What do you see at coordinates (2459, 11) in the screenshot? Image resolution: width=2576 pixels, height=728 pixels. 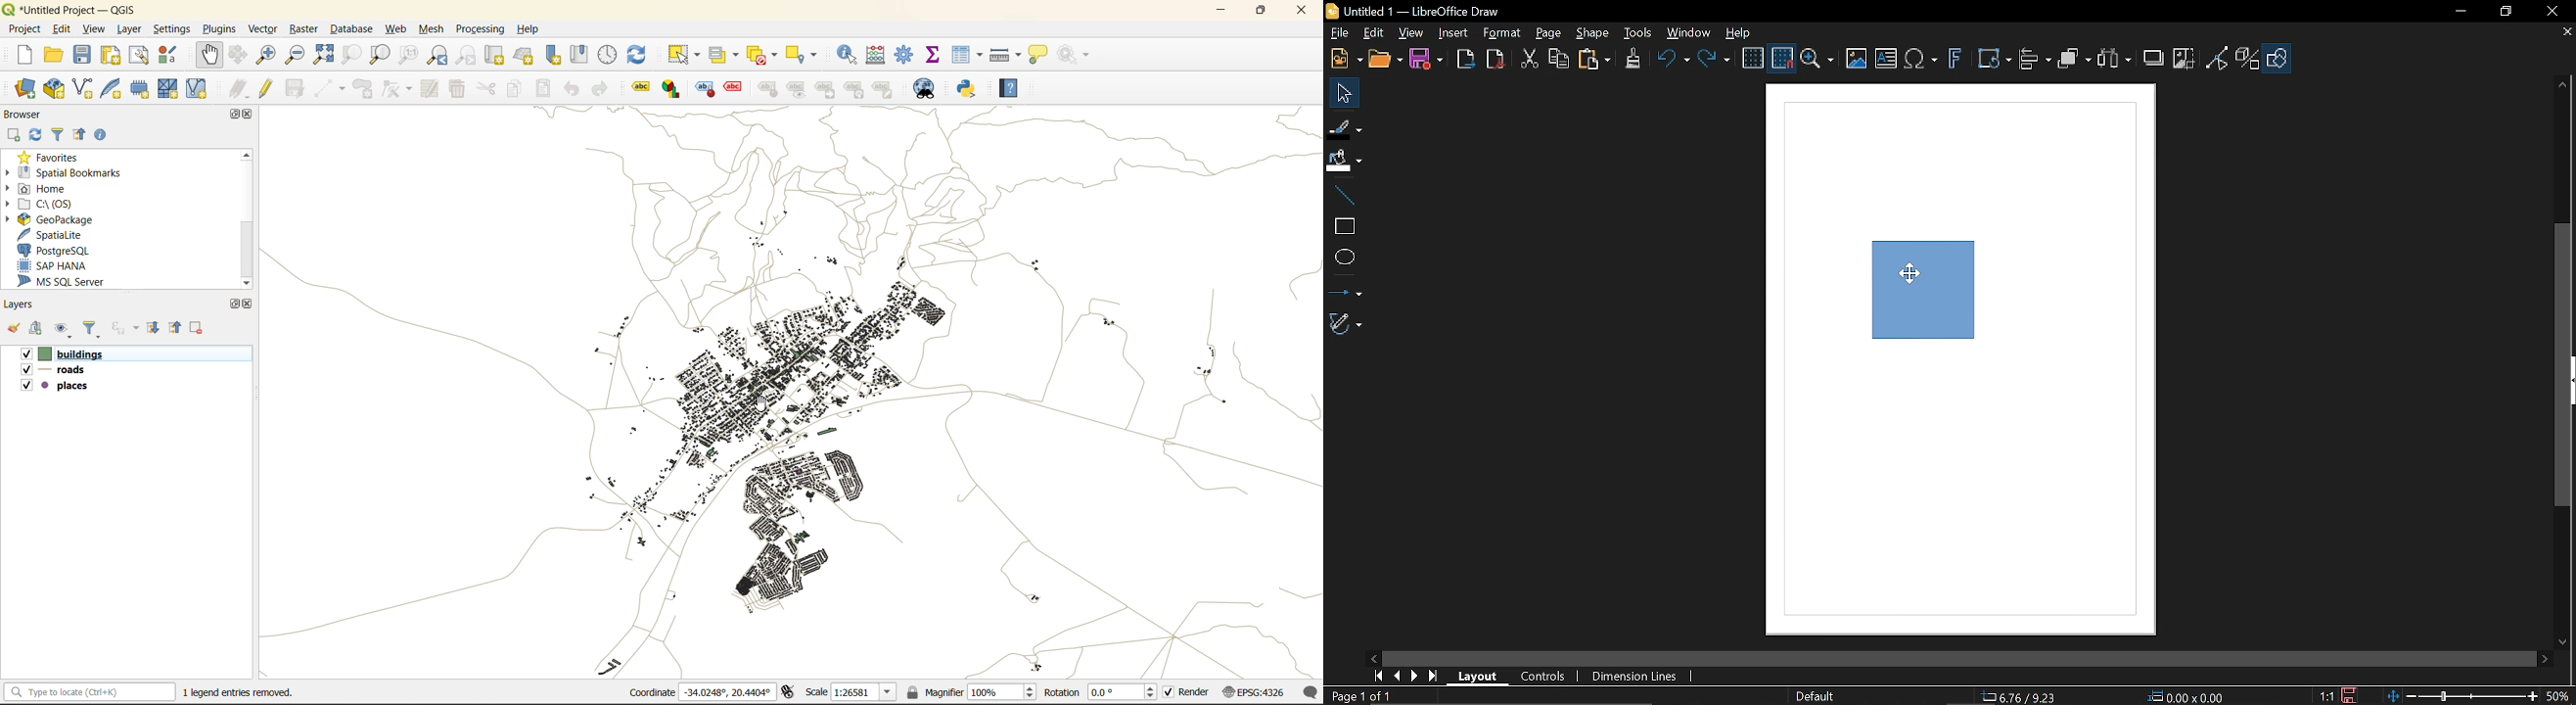 I see `Minimize` at bounding box center [2459, 11].